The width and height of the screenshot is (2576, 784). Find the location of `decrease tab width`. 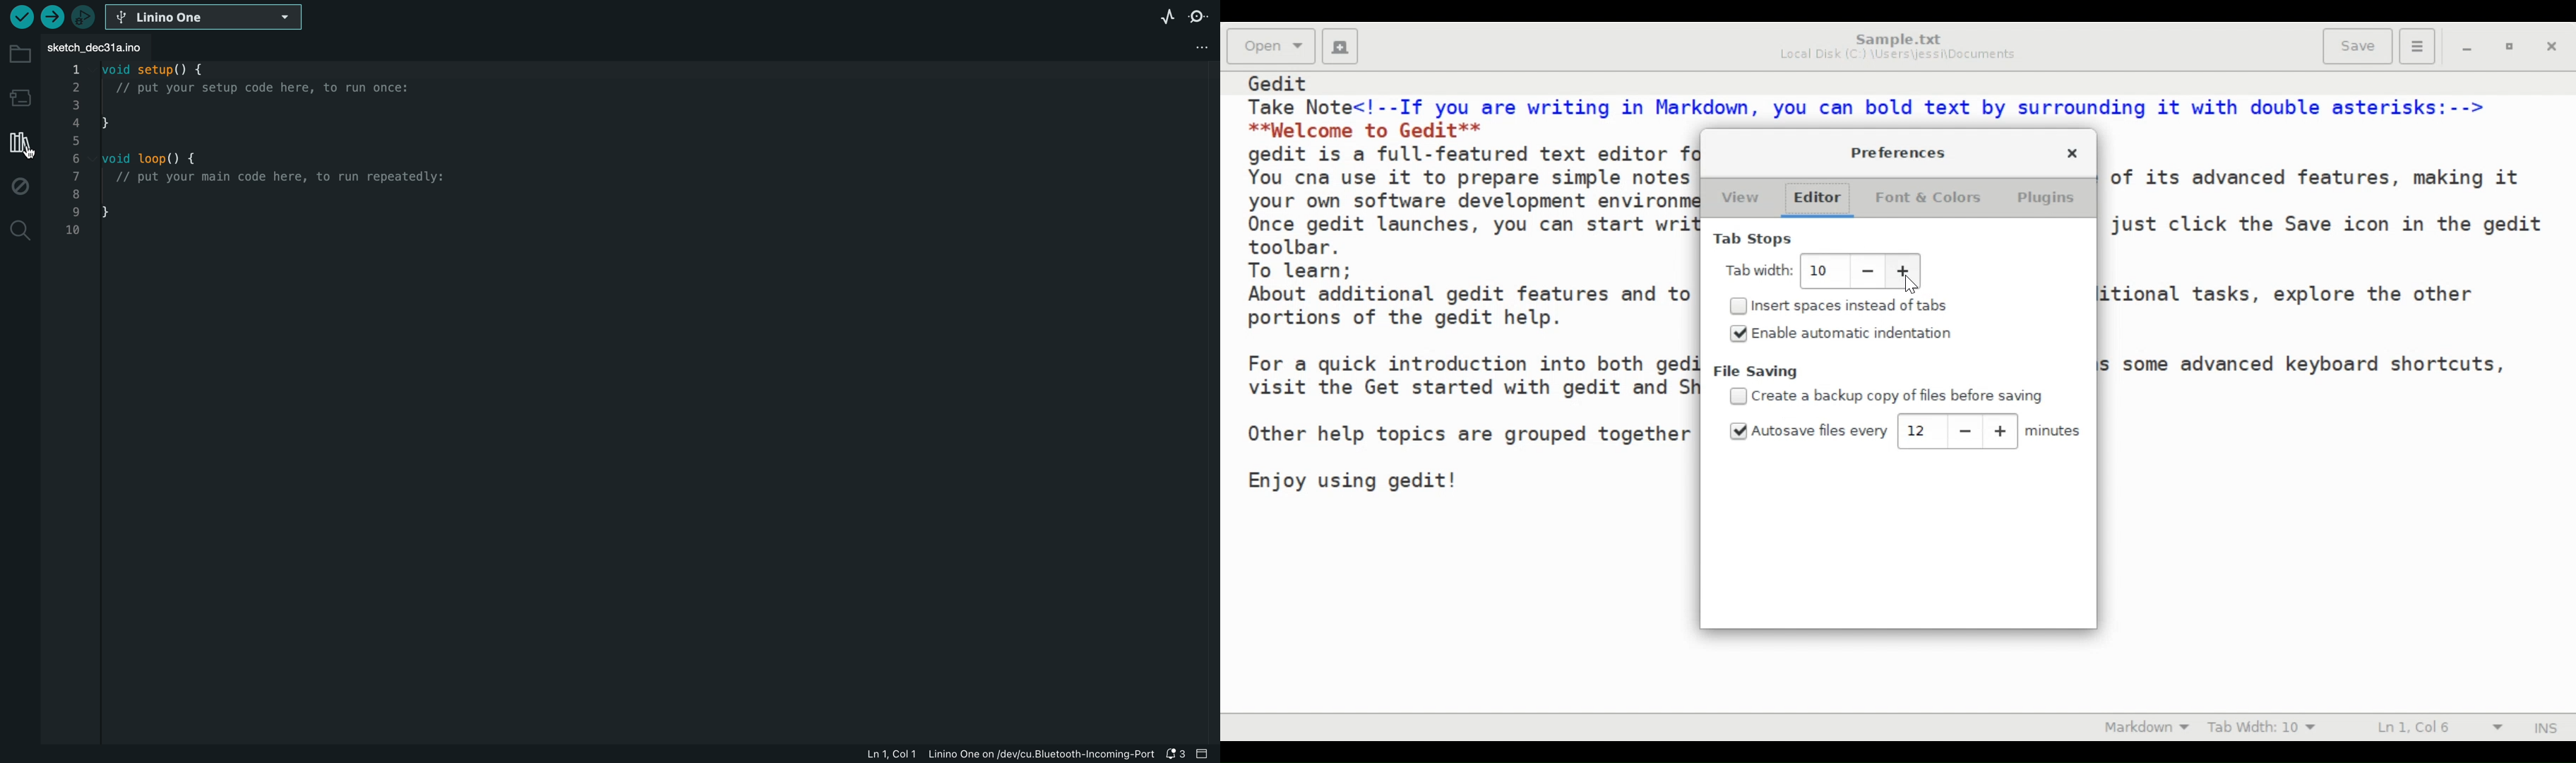

decrease tab width is located at coordinates (1864, 272).